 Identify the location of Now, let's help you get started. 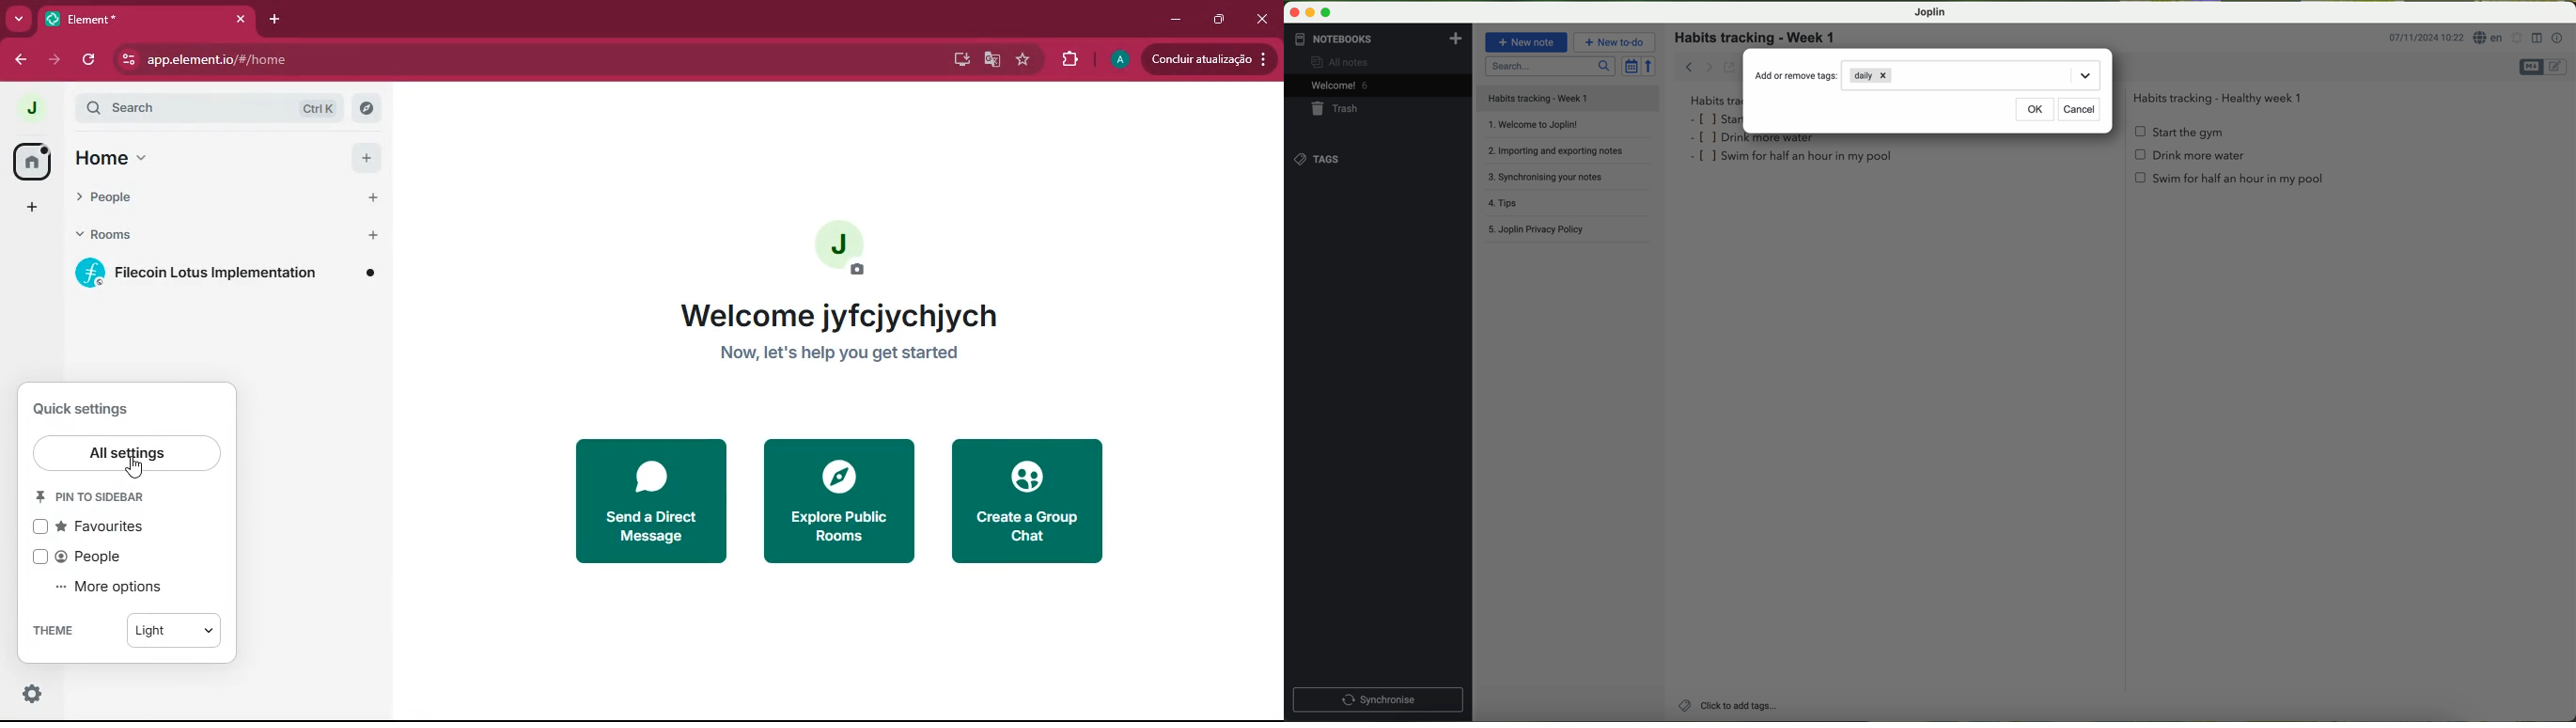
(852, 353).